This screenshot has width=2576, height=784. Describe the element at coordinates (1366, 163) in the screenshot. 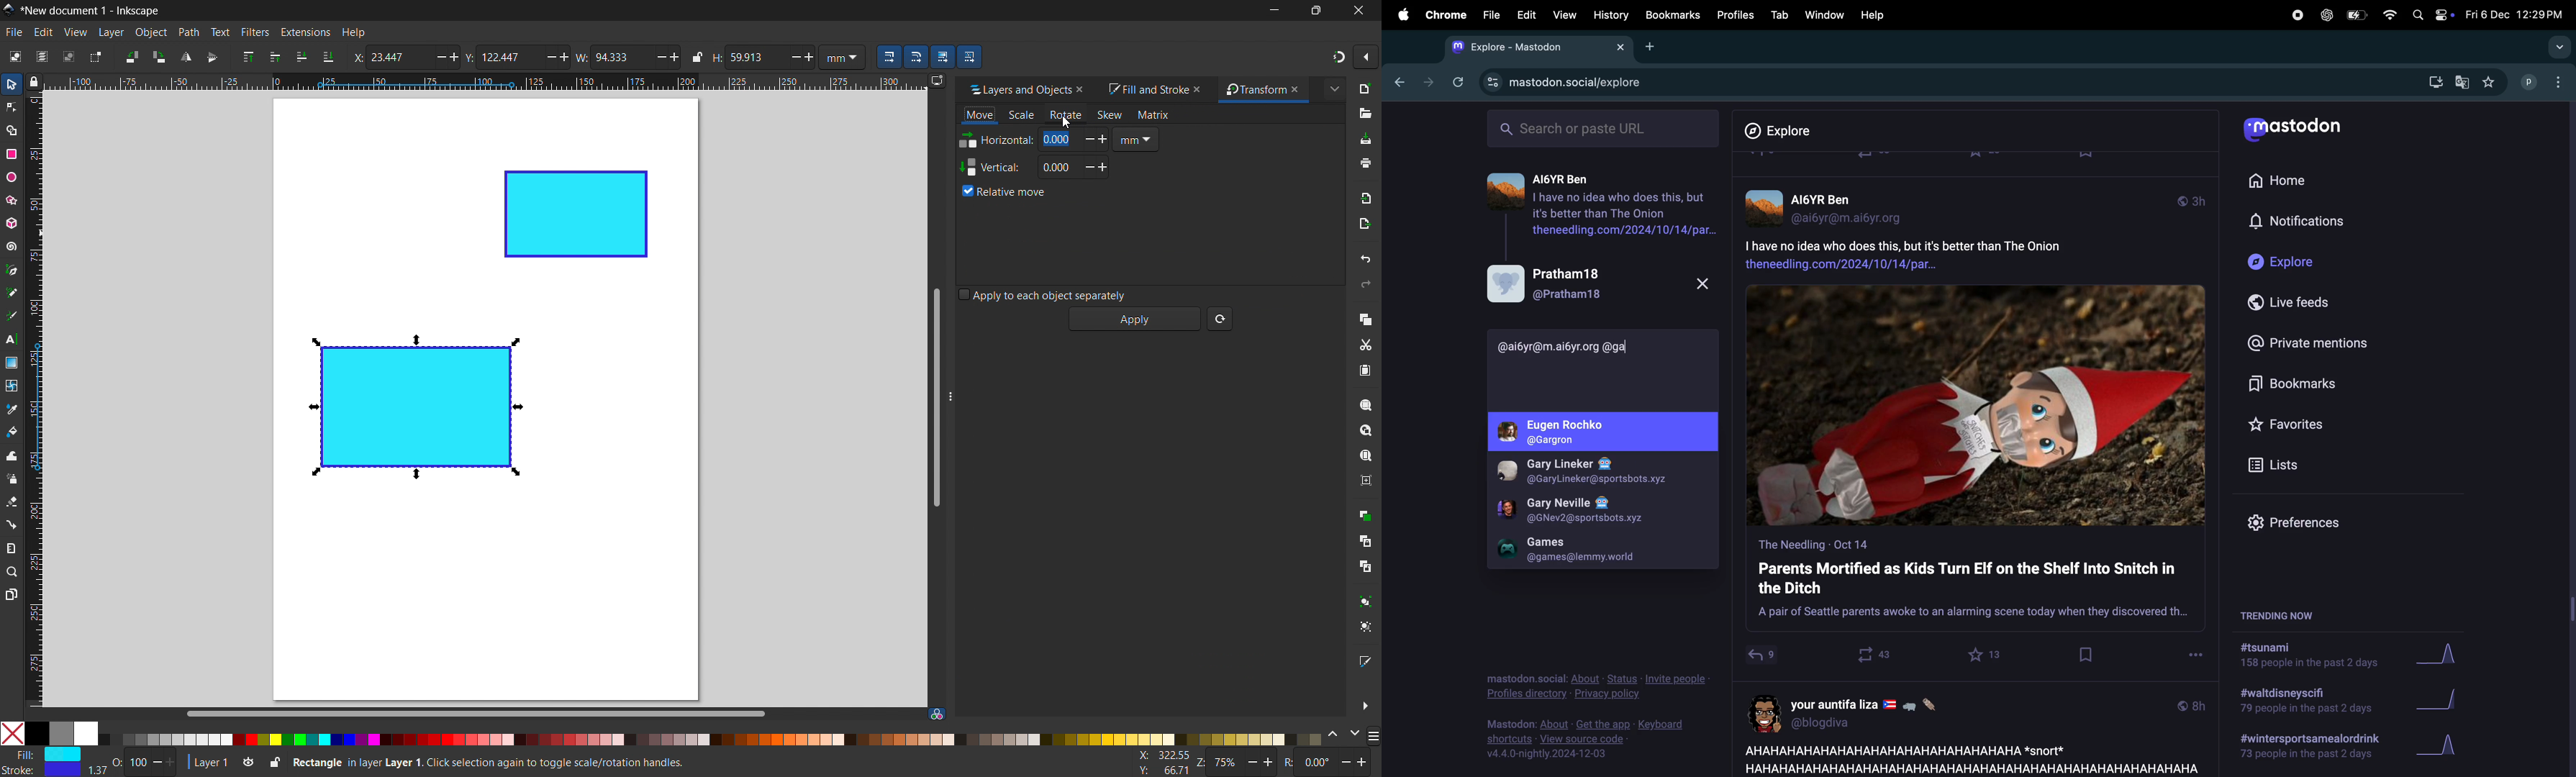

I see `print` at that location.